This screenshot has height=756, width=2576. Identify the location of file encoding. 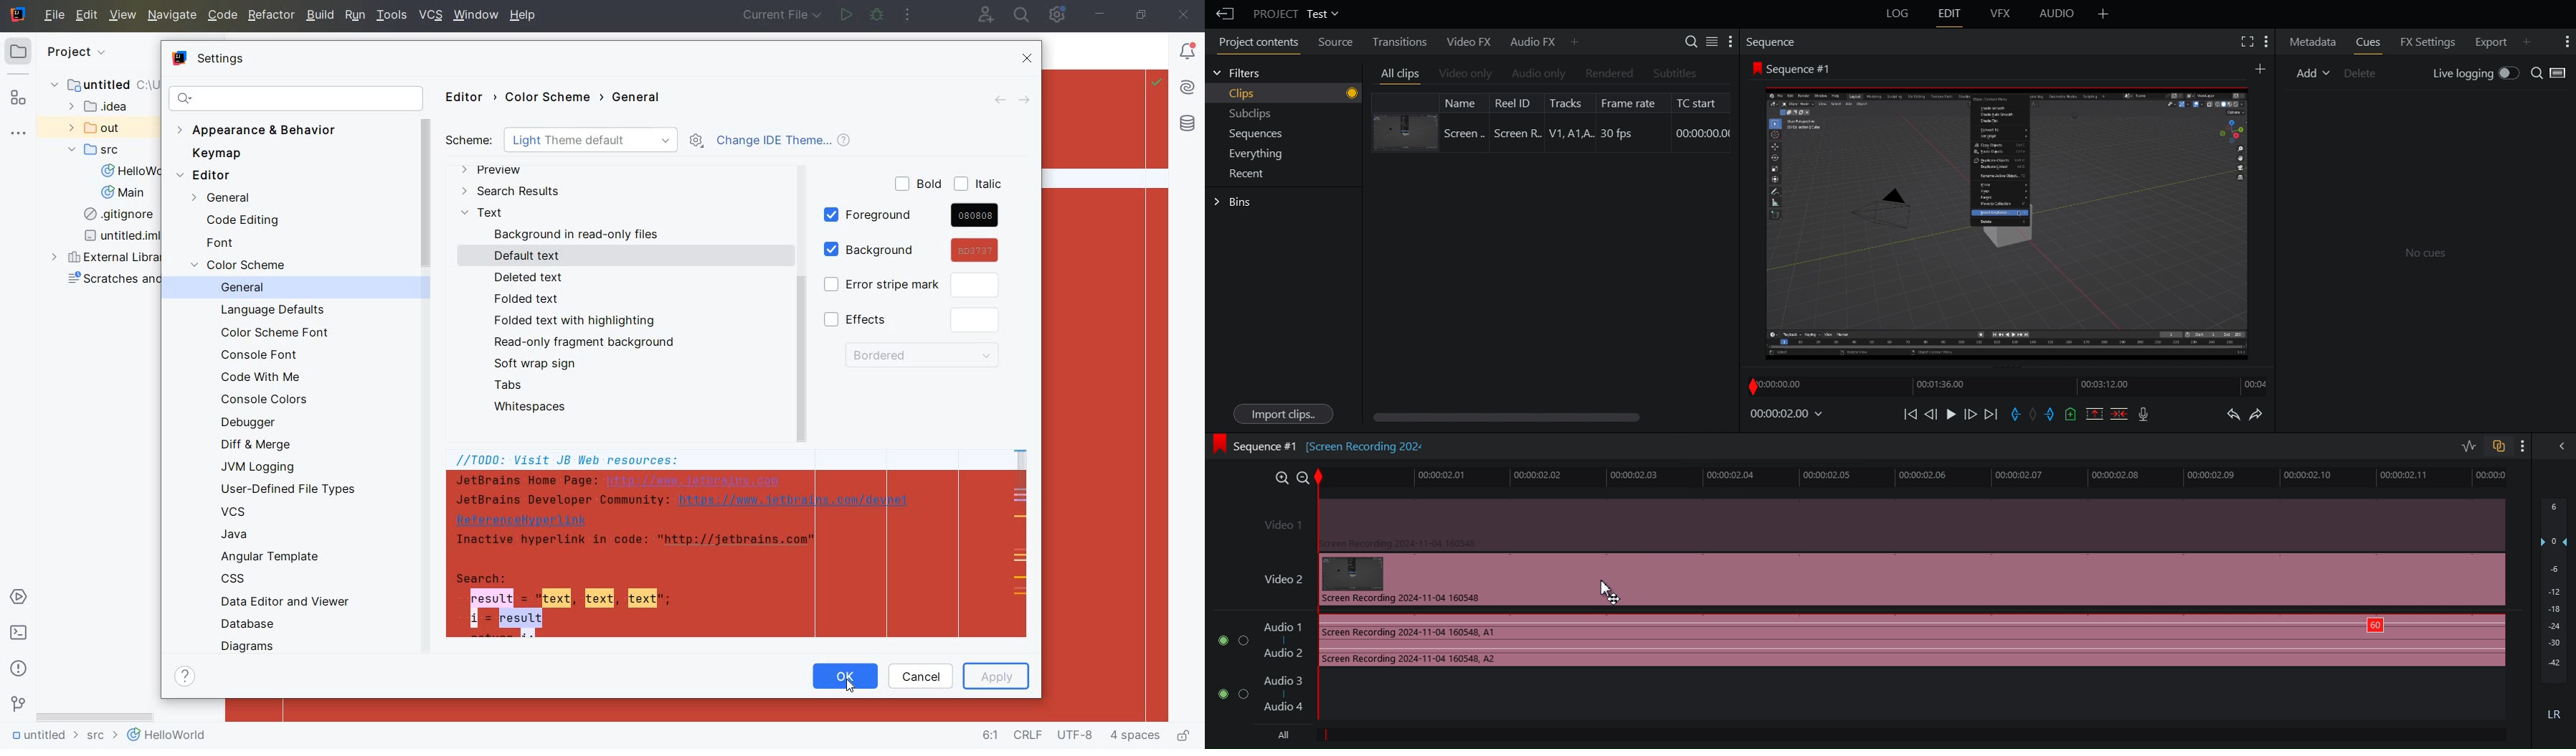
(1076, 736).